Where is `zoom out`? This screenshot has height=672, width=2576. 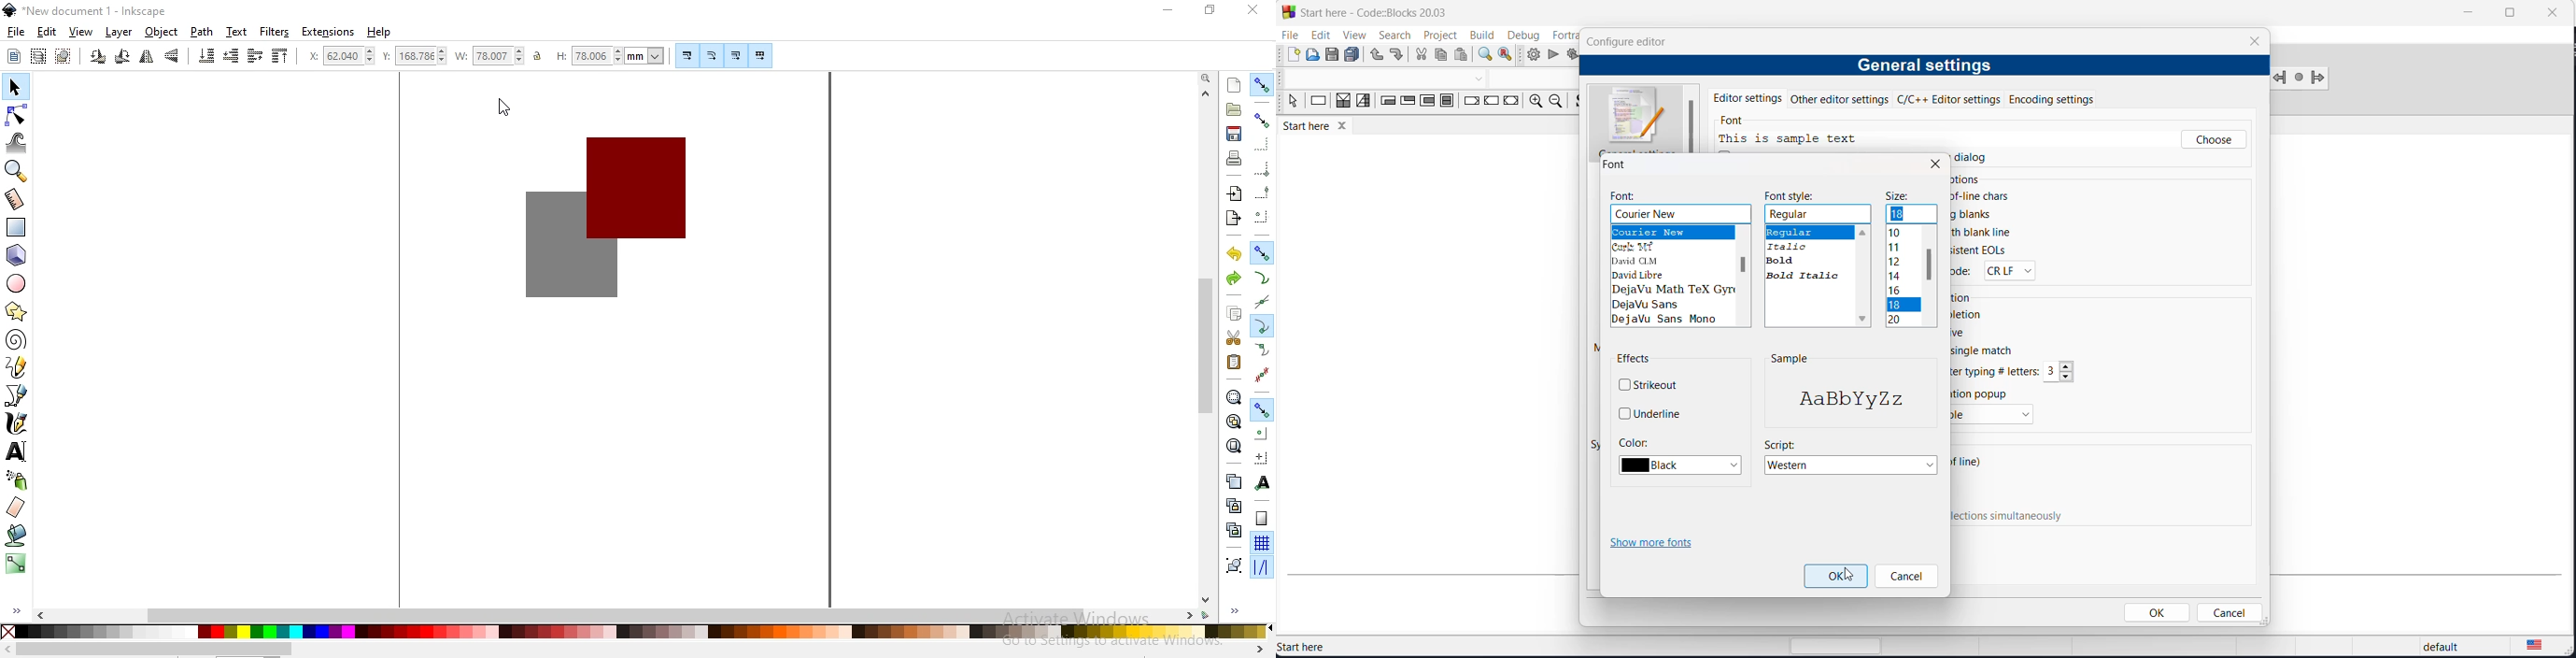
zoom out is located at coordinates (1554, 102).